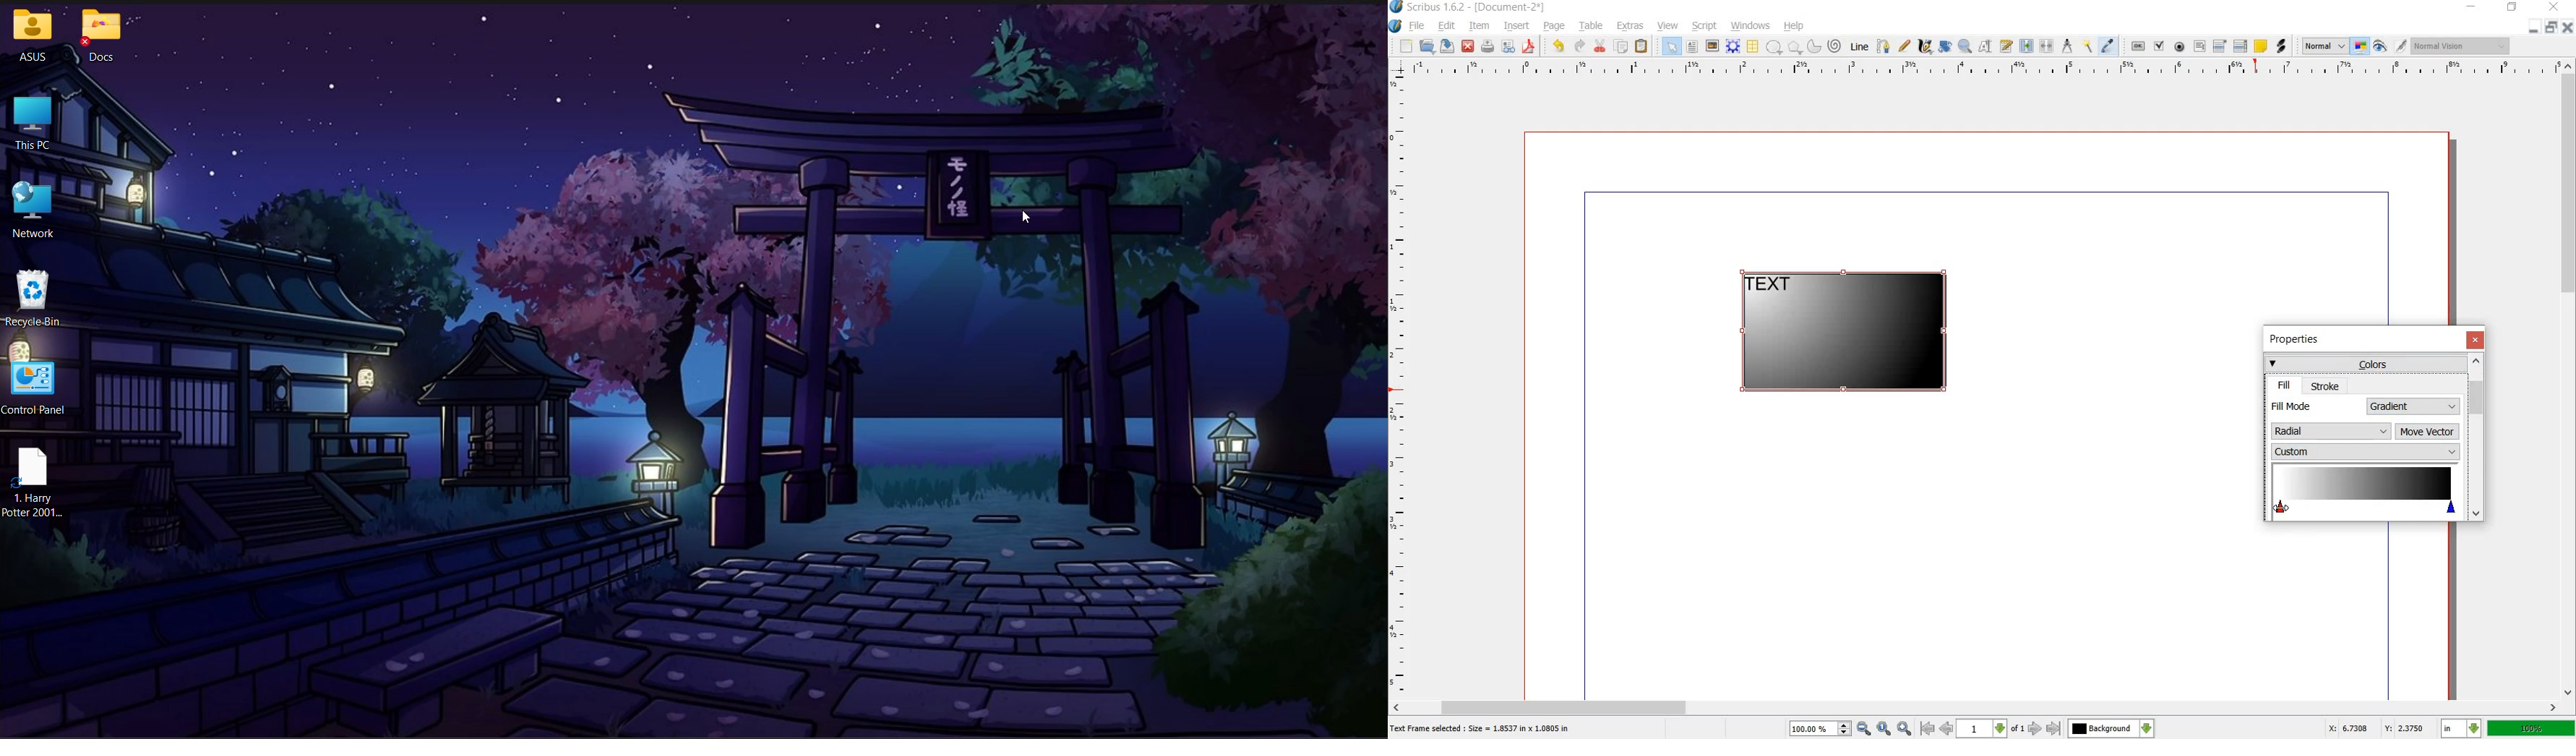 The image size is (2576, 756). I want to click on fill, so click(2285, 385).